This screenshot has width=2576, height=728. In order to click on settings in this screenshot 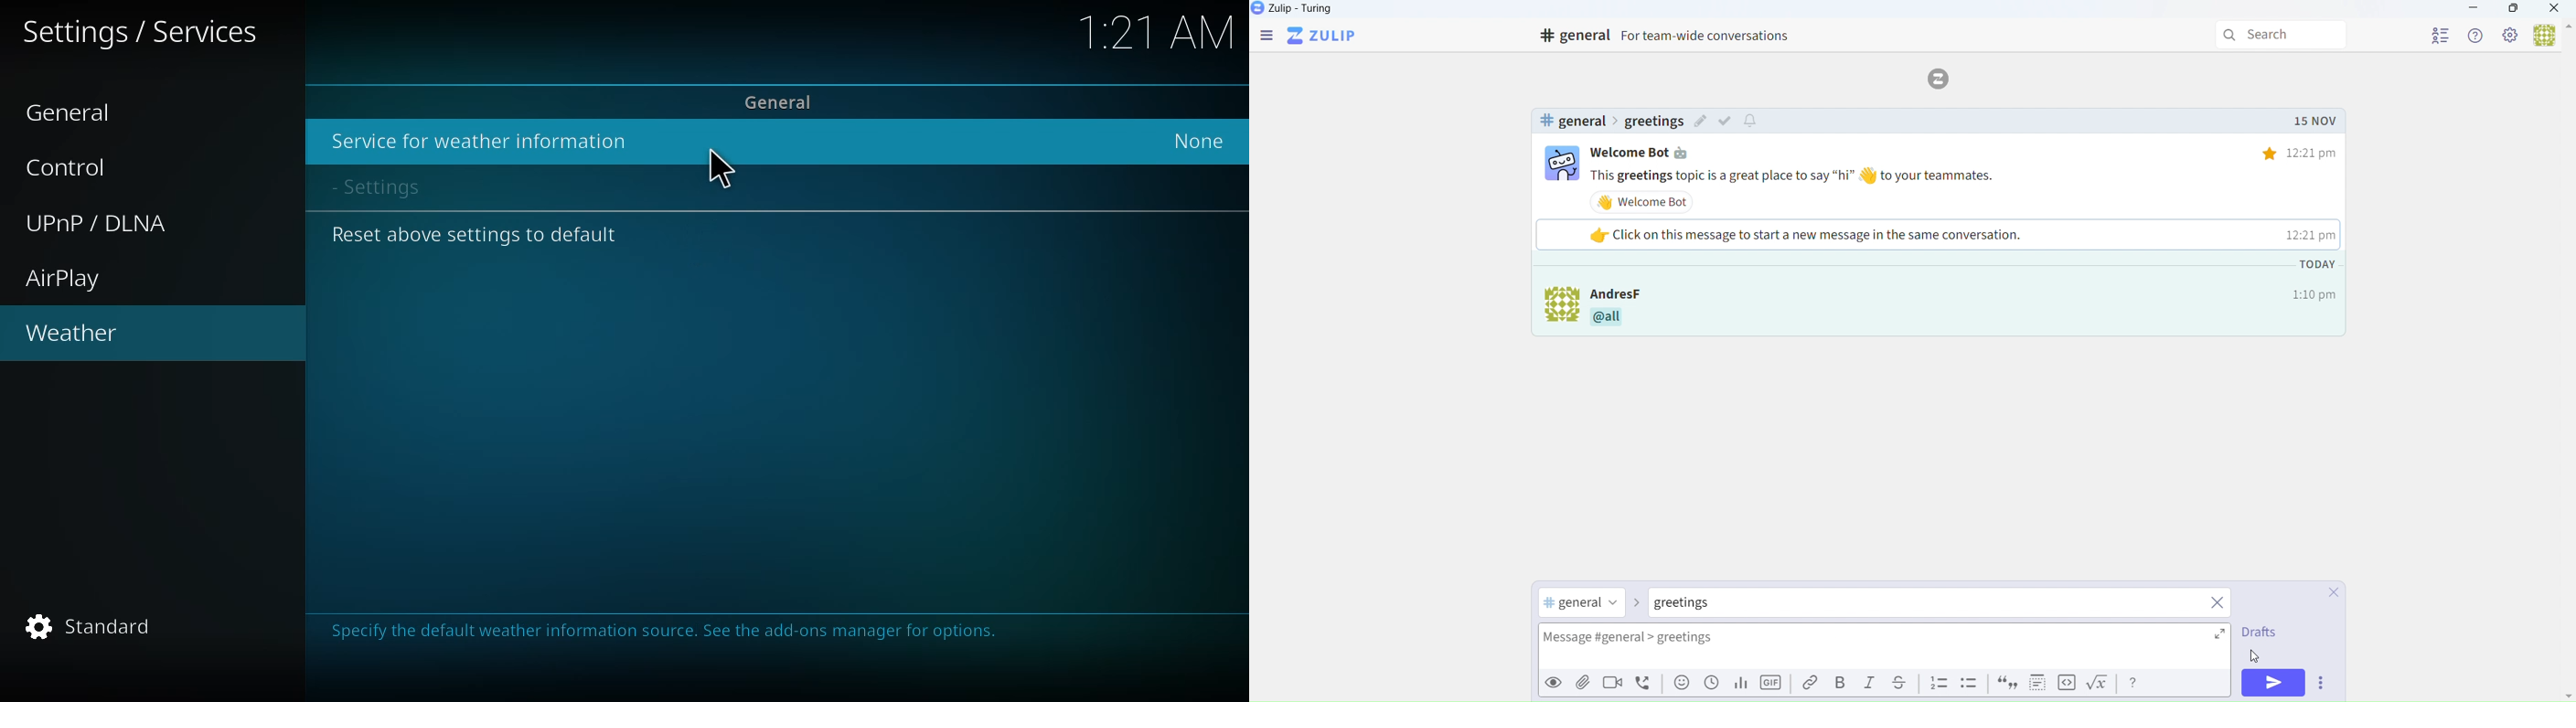, I will do `click(143, 33)`.